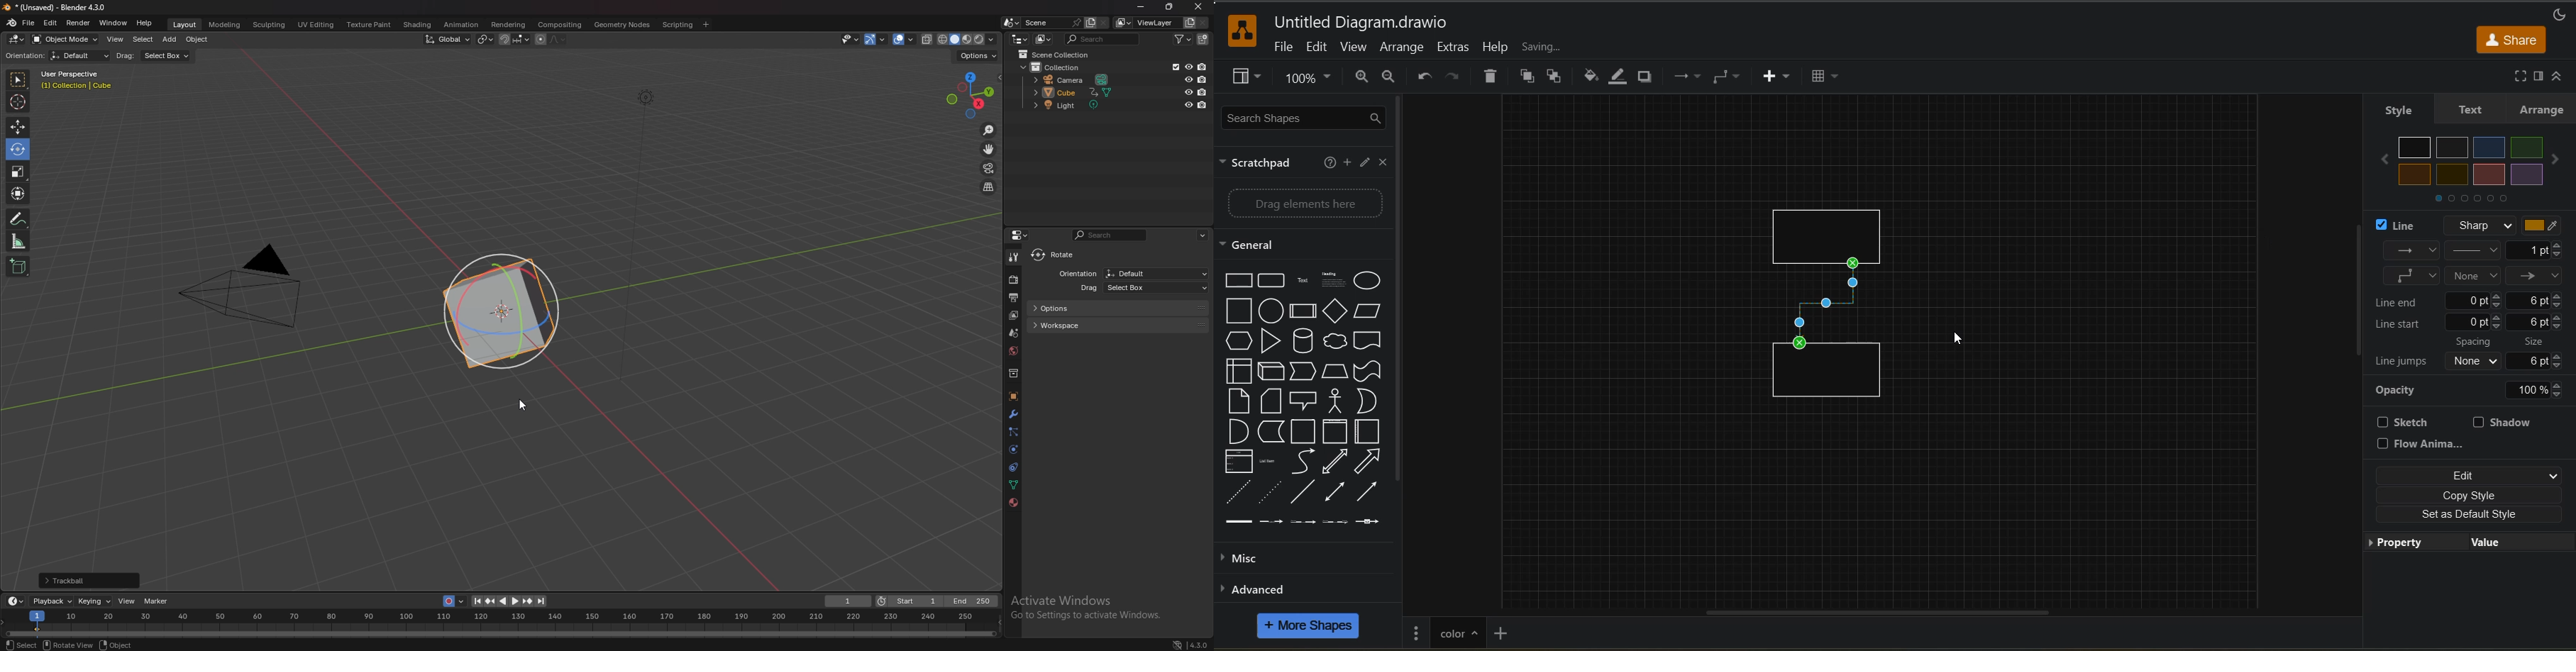  Describe the element at coordinates (1273, 280) in the screenshot. I see `Rounded Rectangle` at that location.